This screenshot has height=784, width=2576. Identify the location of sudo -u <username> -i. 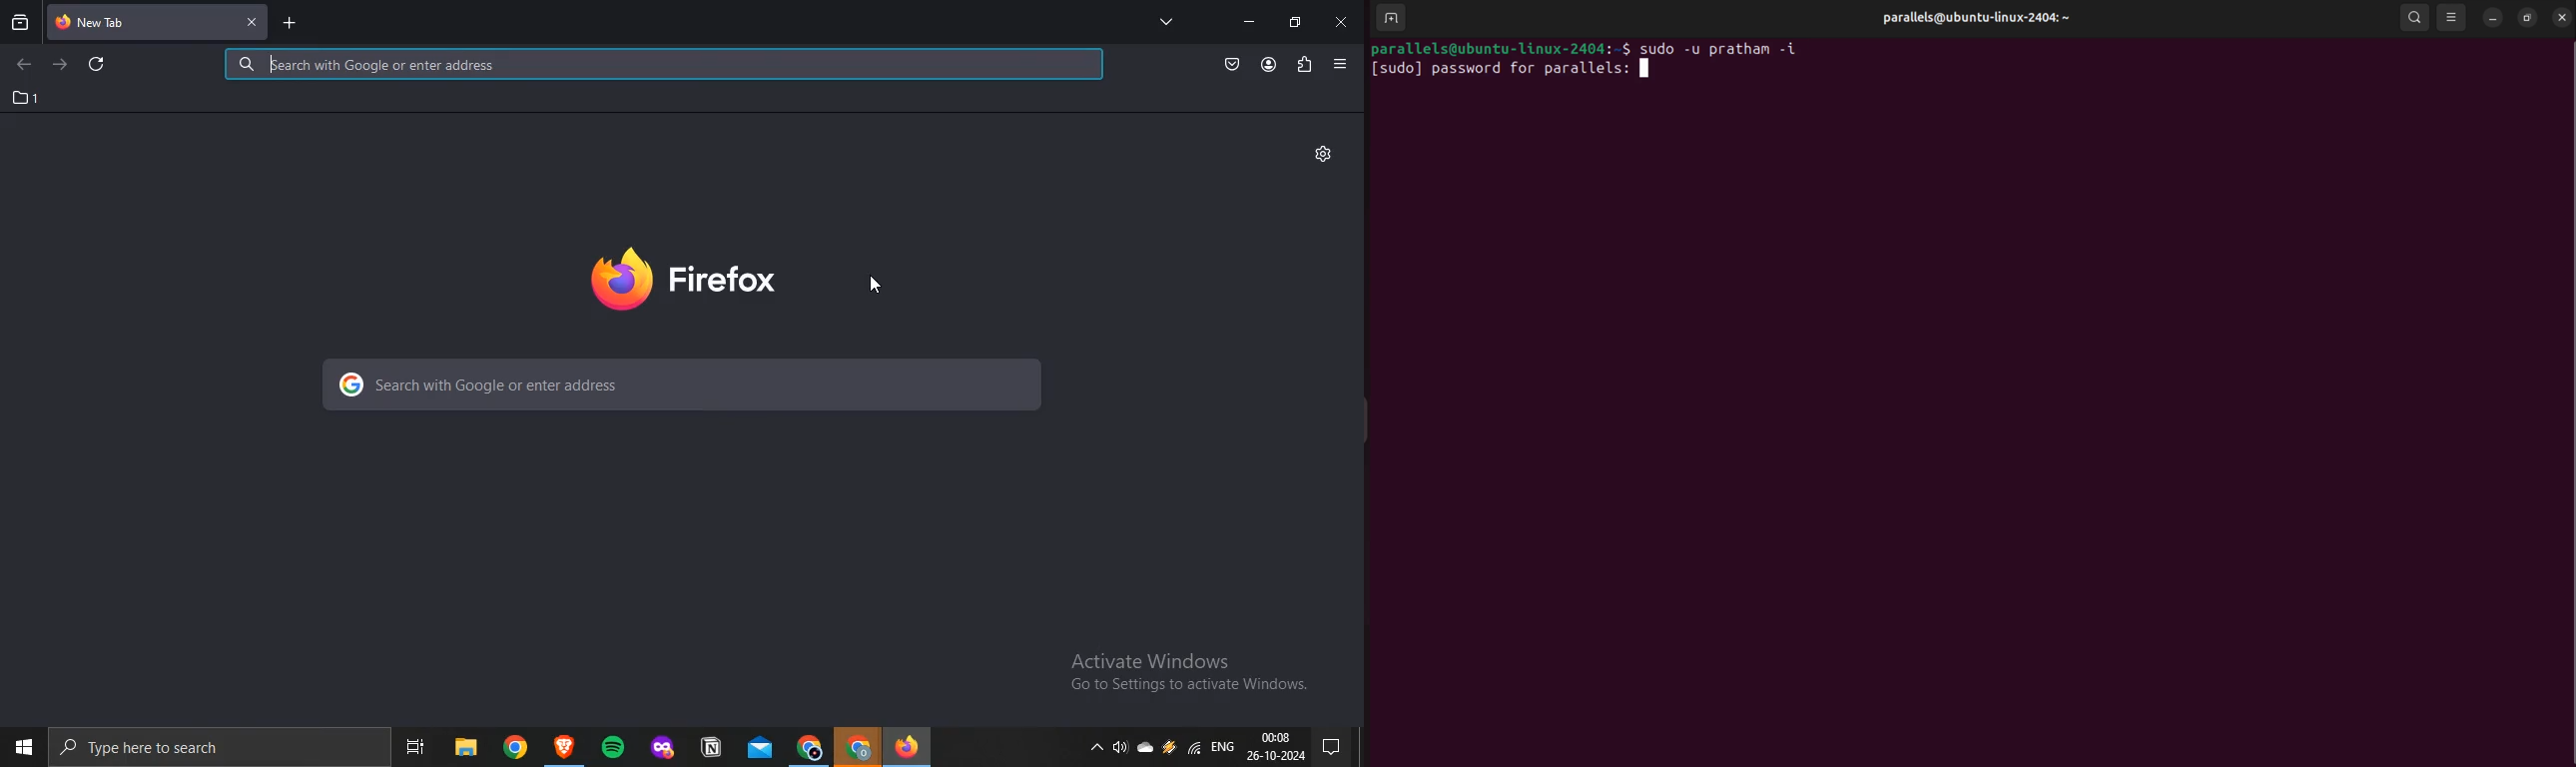
(1730, 46).